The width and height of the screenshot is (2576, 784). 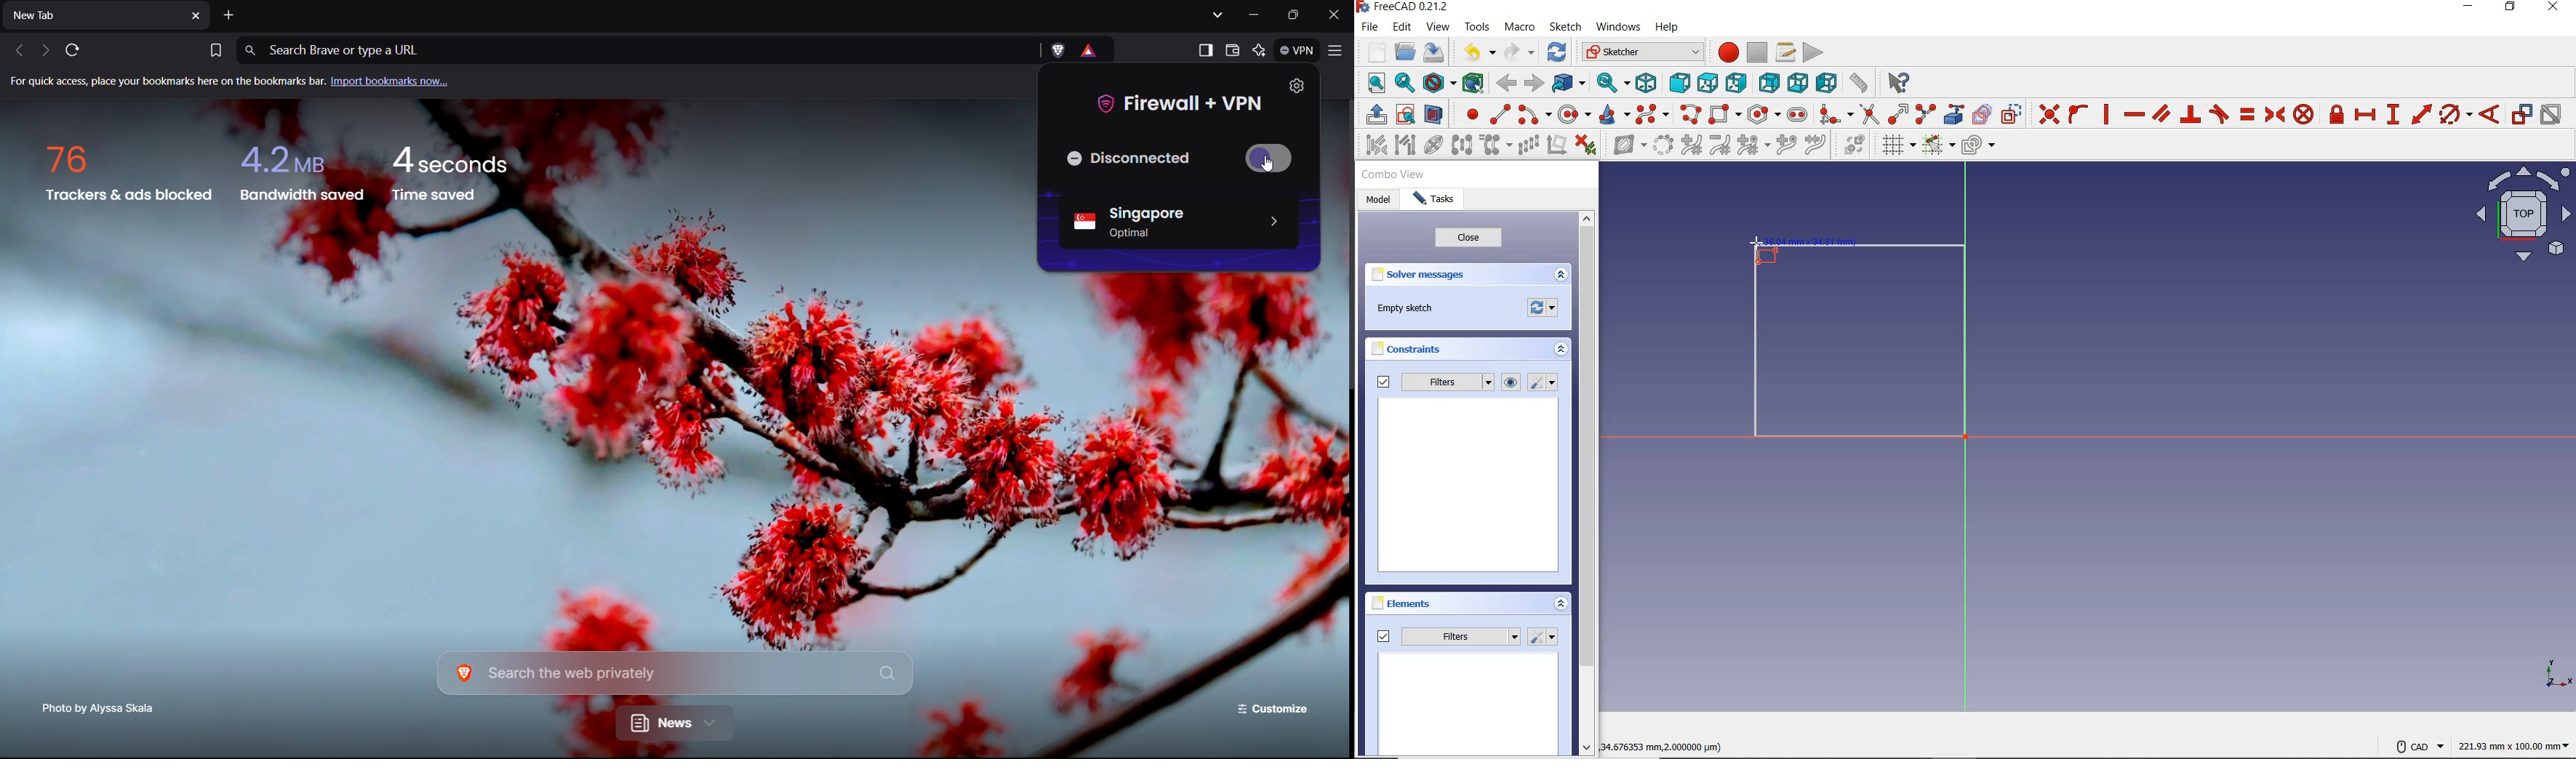 What do you see at coordinates (2513, 746) in the screenshot?
I see `221.93mmx100.00mm` at bounding box center [2513, 746].